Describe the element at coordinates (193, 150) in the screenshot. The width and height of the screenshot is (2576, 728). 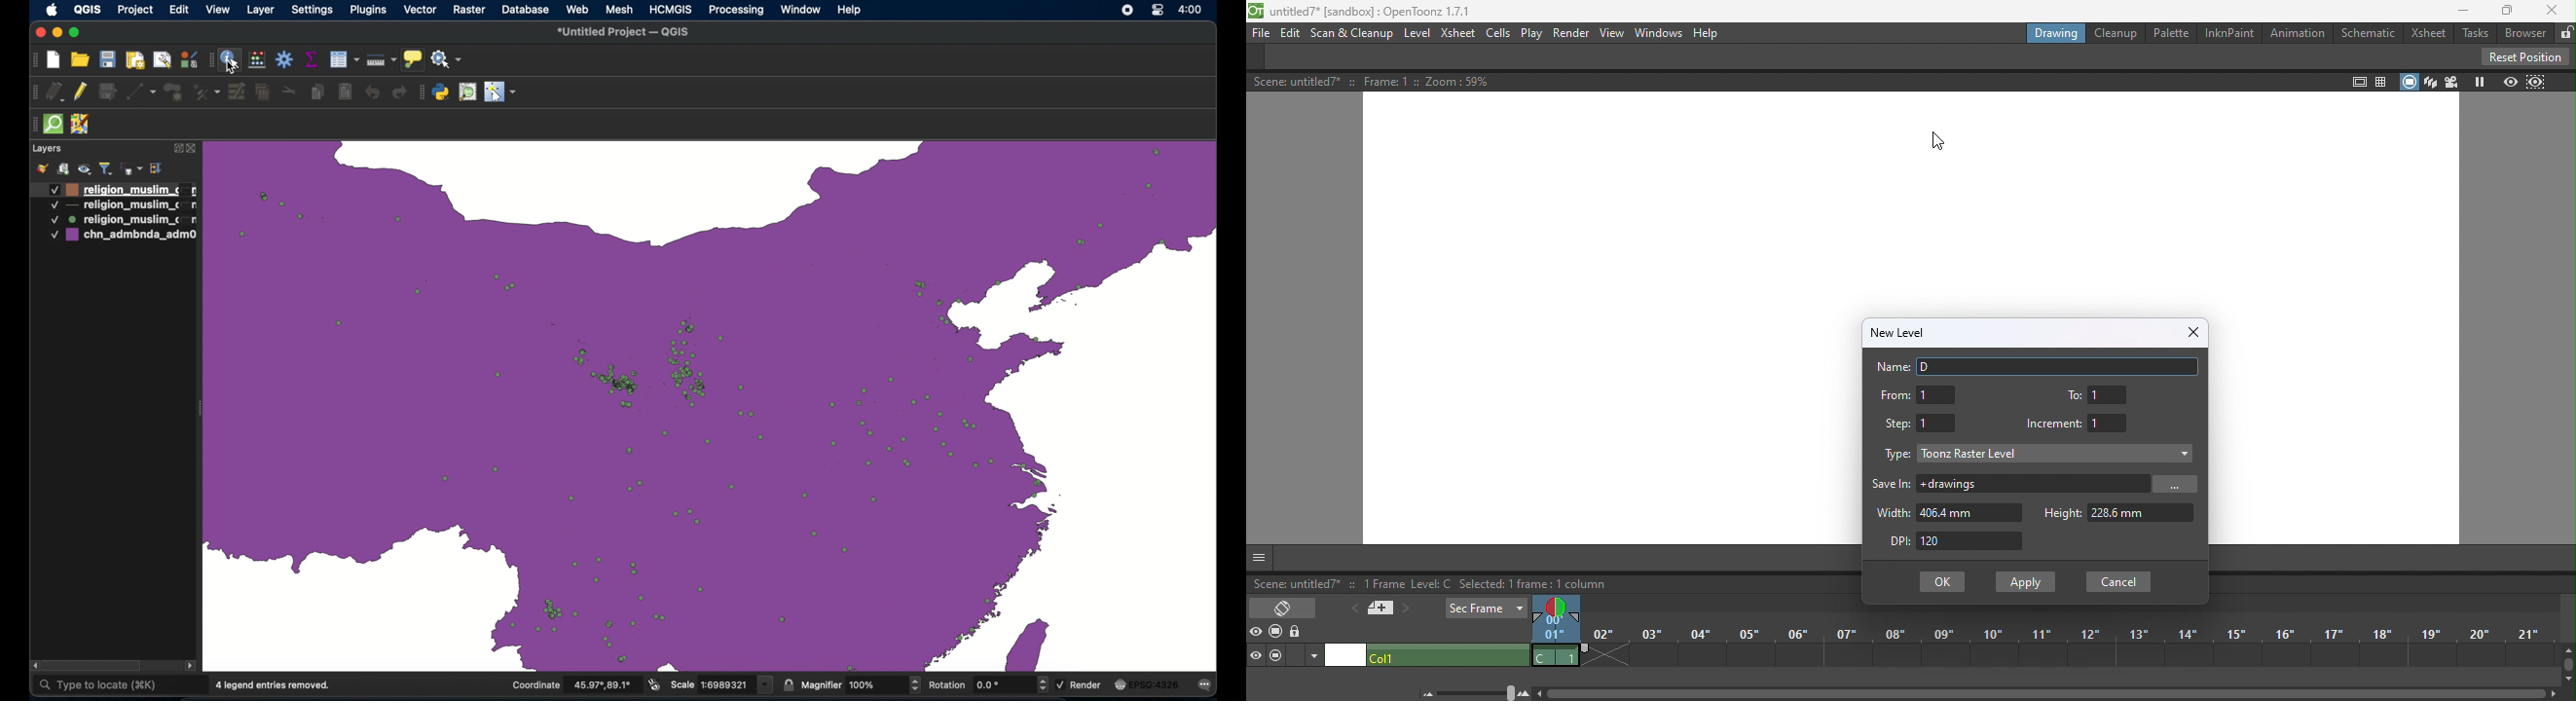
I see `close` at that location.